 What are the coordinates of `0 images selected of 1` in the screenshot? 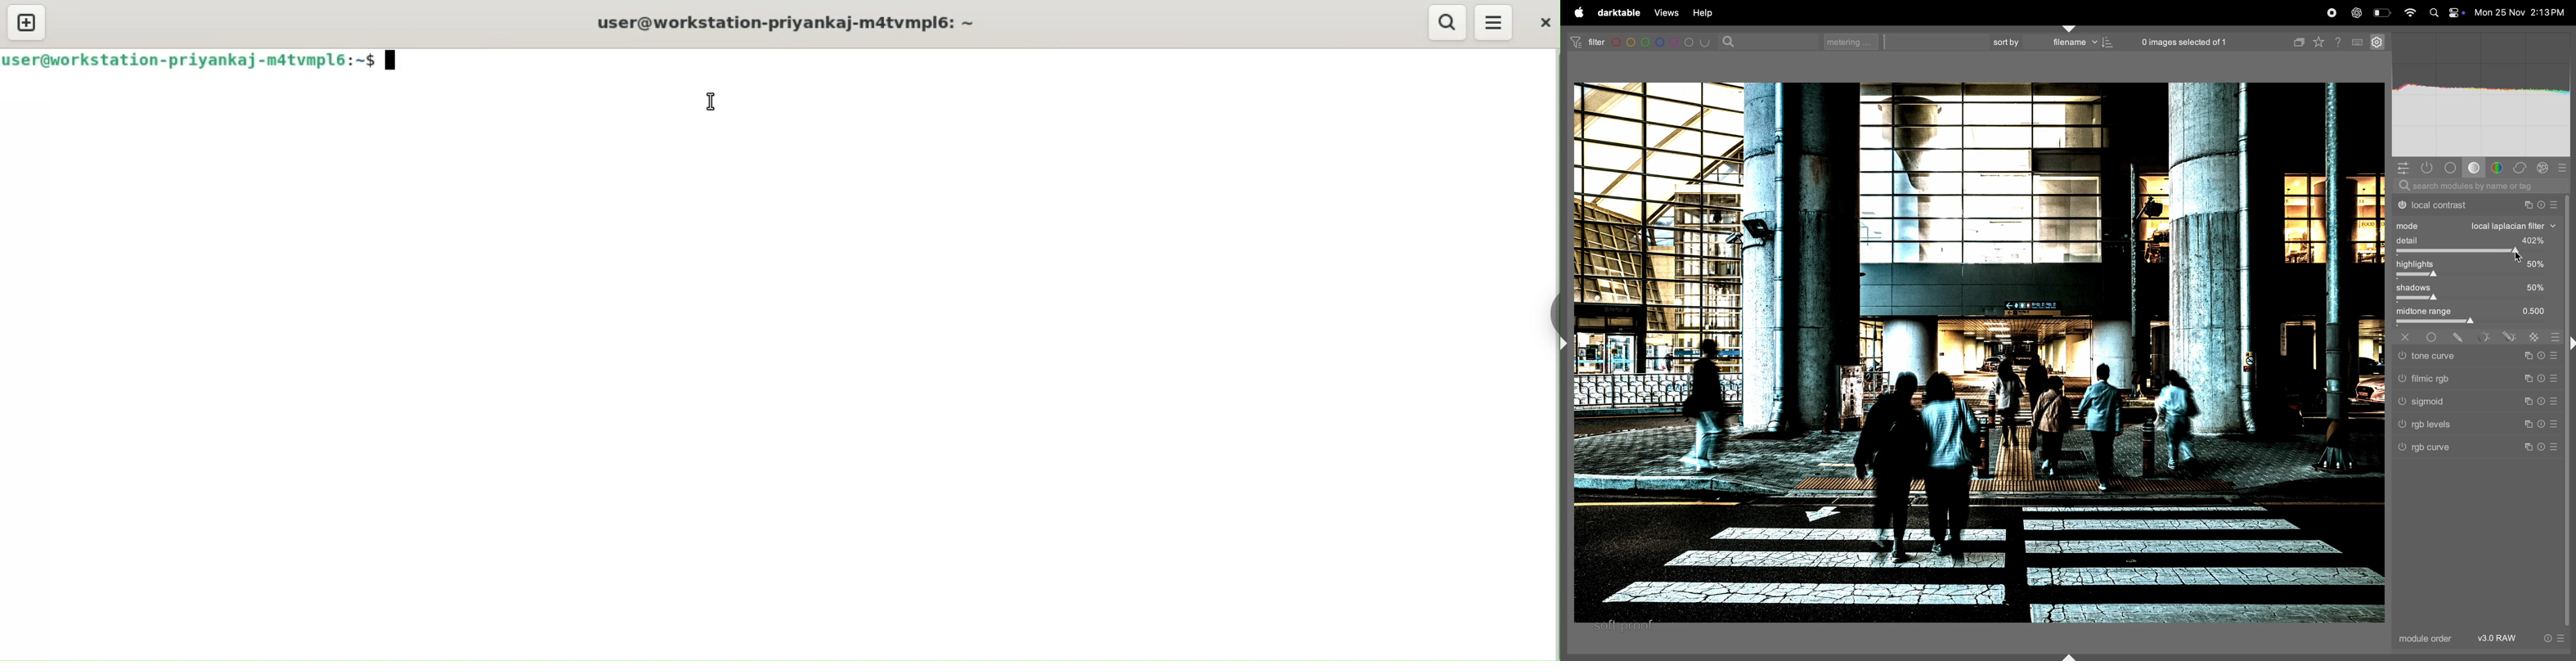 It's located at (2185, 39).